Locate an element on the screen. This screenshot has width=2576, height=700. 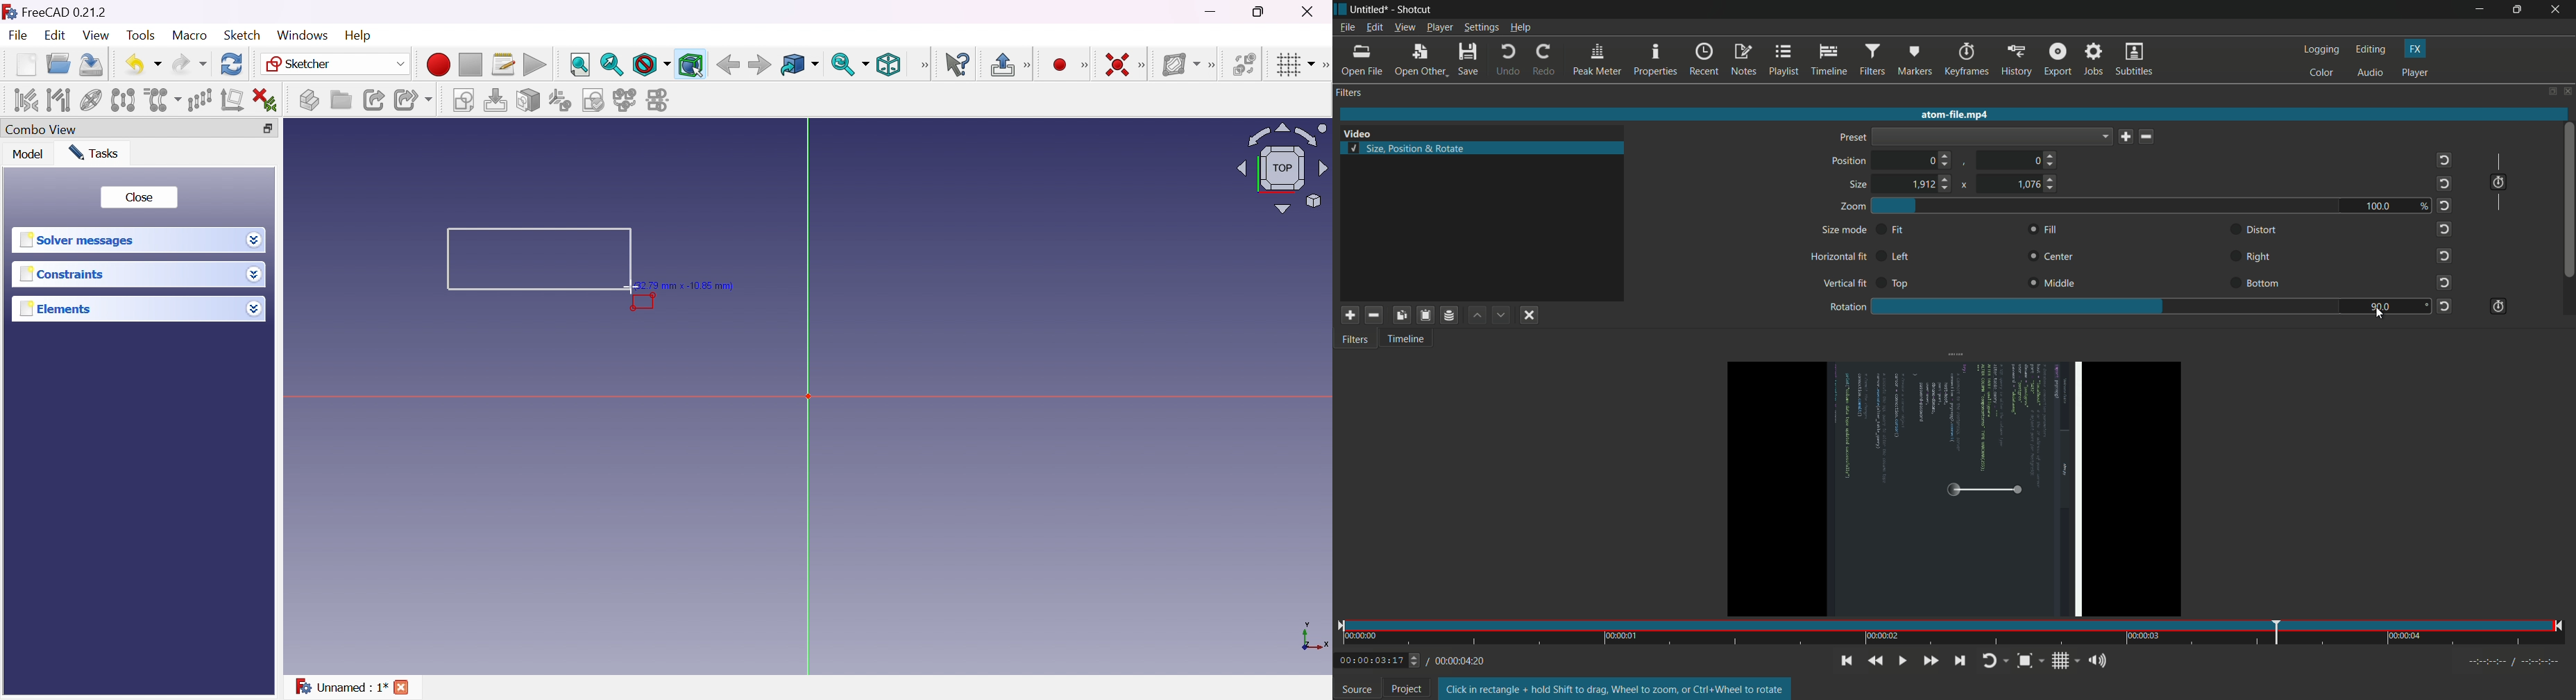
video rotated by 90 degree is located at coordinates (1956, 489).